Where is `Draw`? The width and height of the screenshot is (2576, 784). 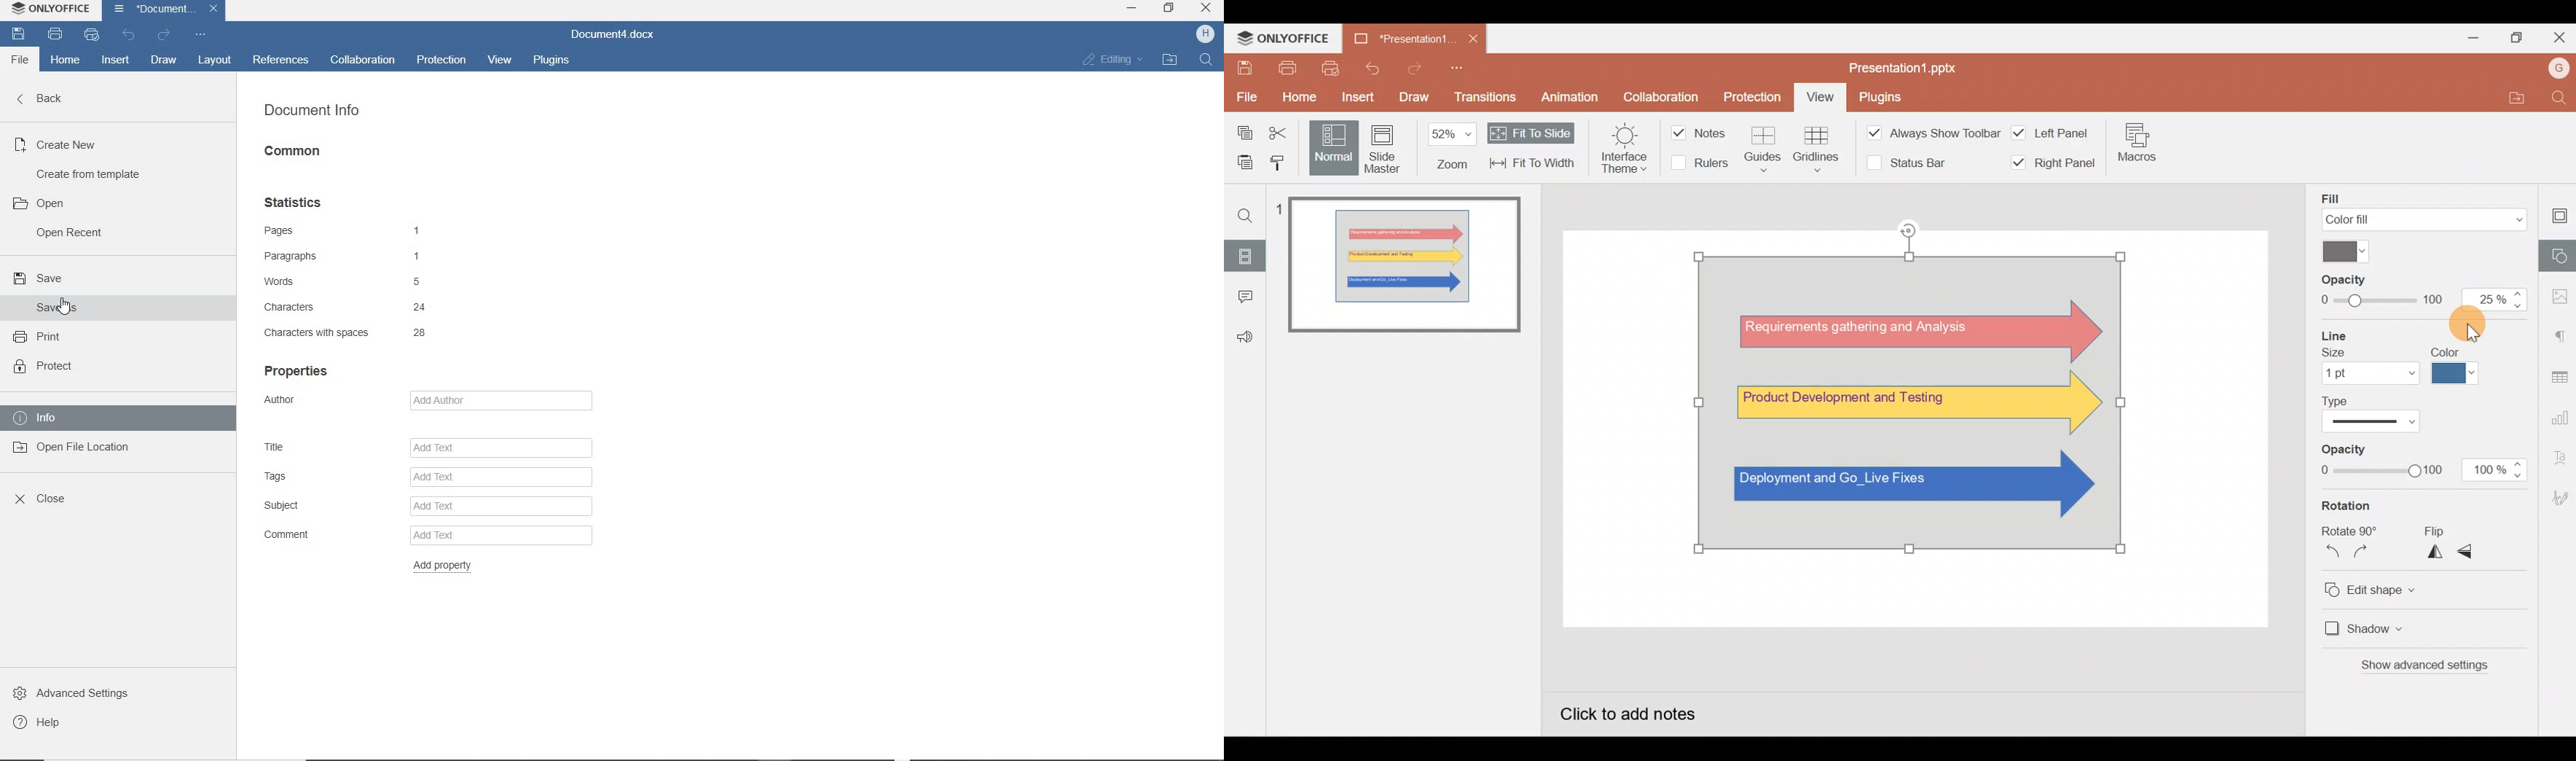 Draw is located at coordinates (1414, 95).